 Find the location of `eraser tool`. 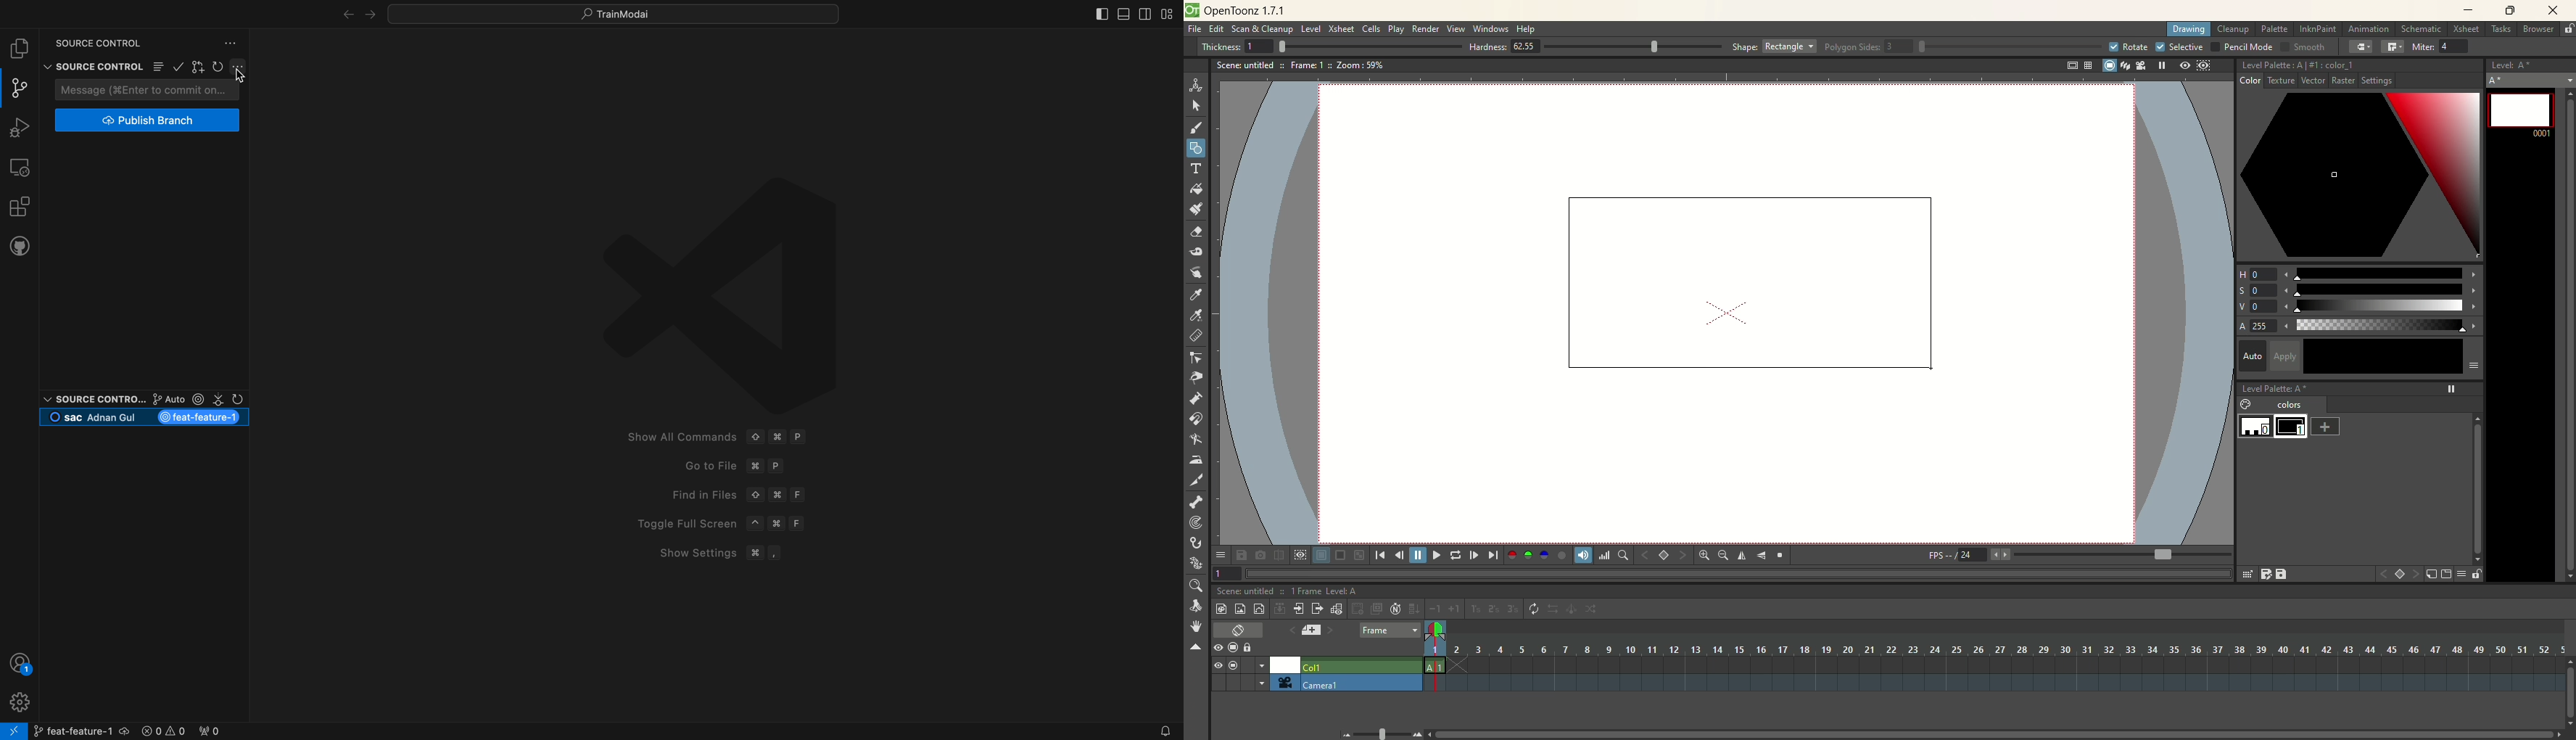

eraser tool is located at coordinates (1195, 234).